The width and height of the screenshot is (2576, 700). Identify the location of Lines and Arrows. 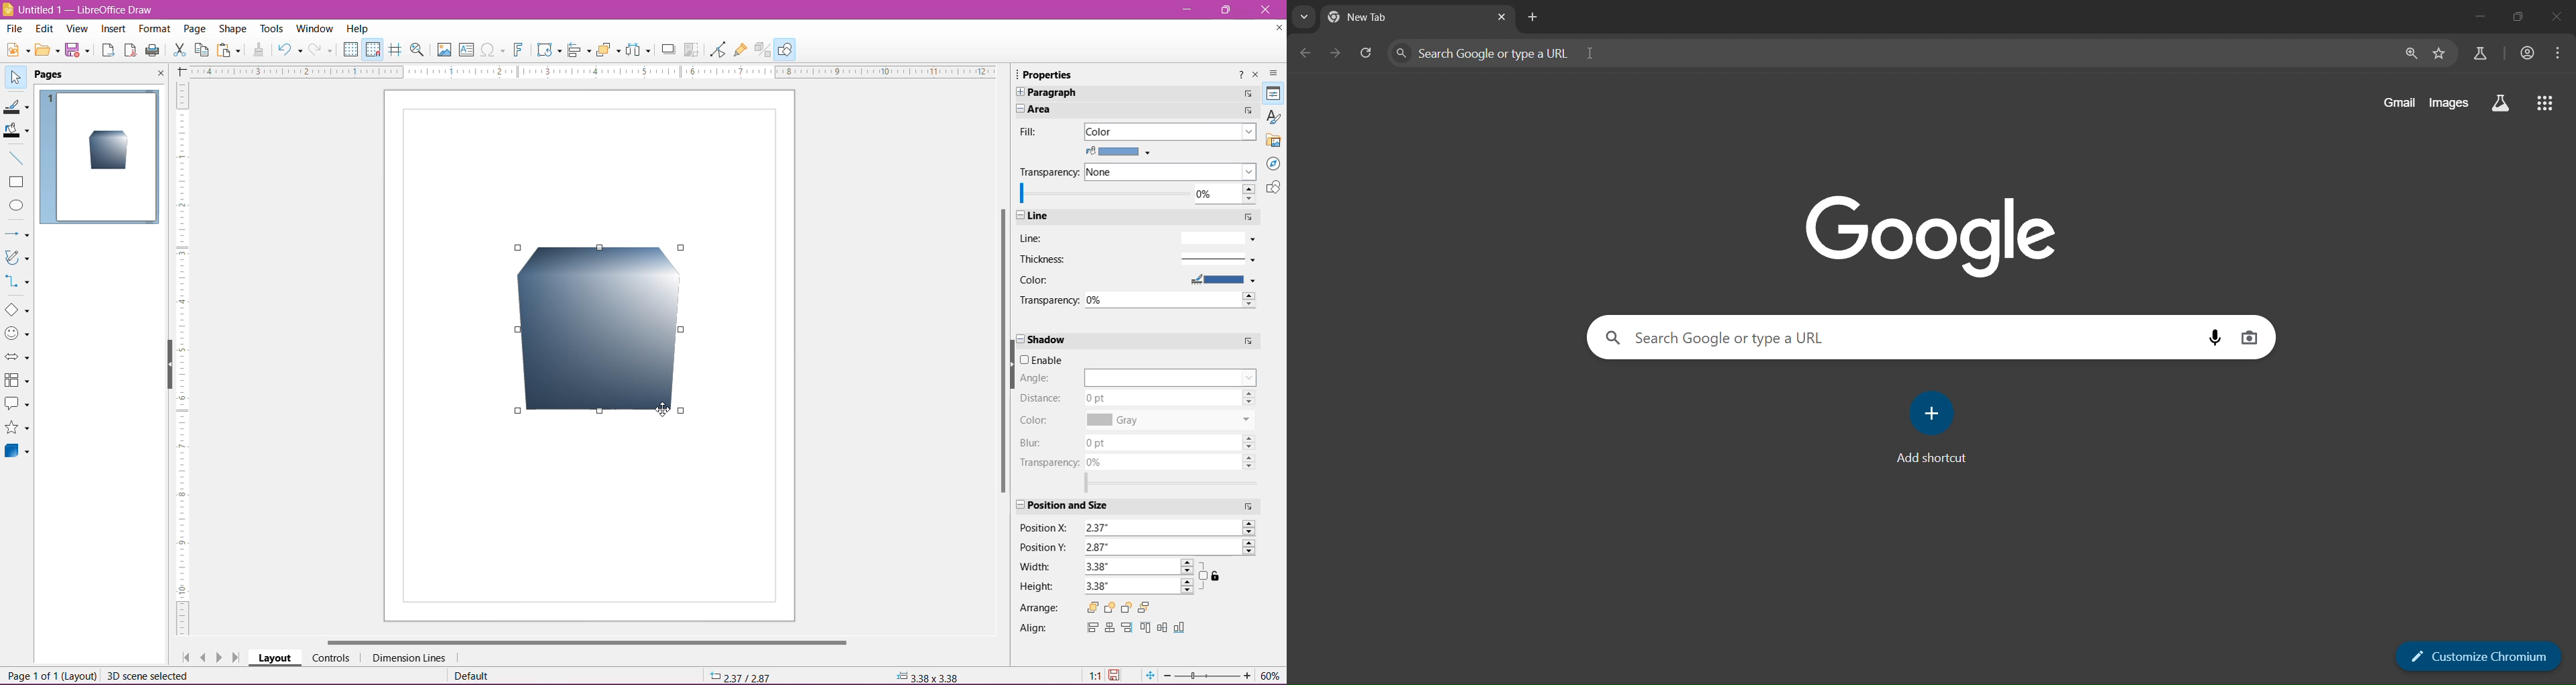
(17, 235).